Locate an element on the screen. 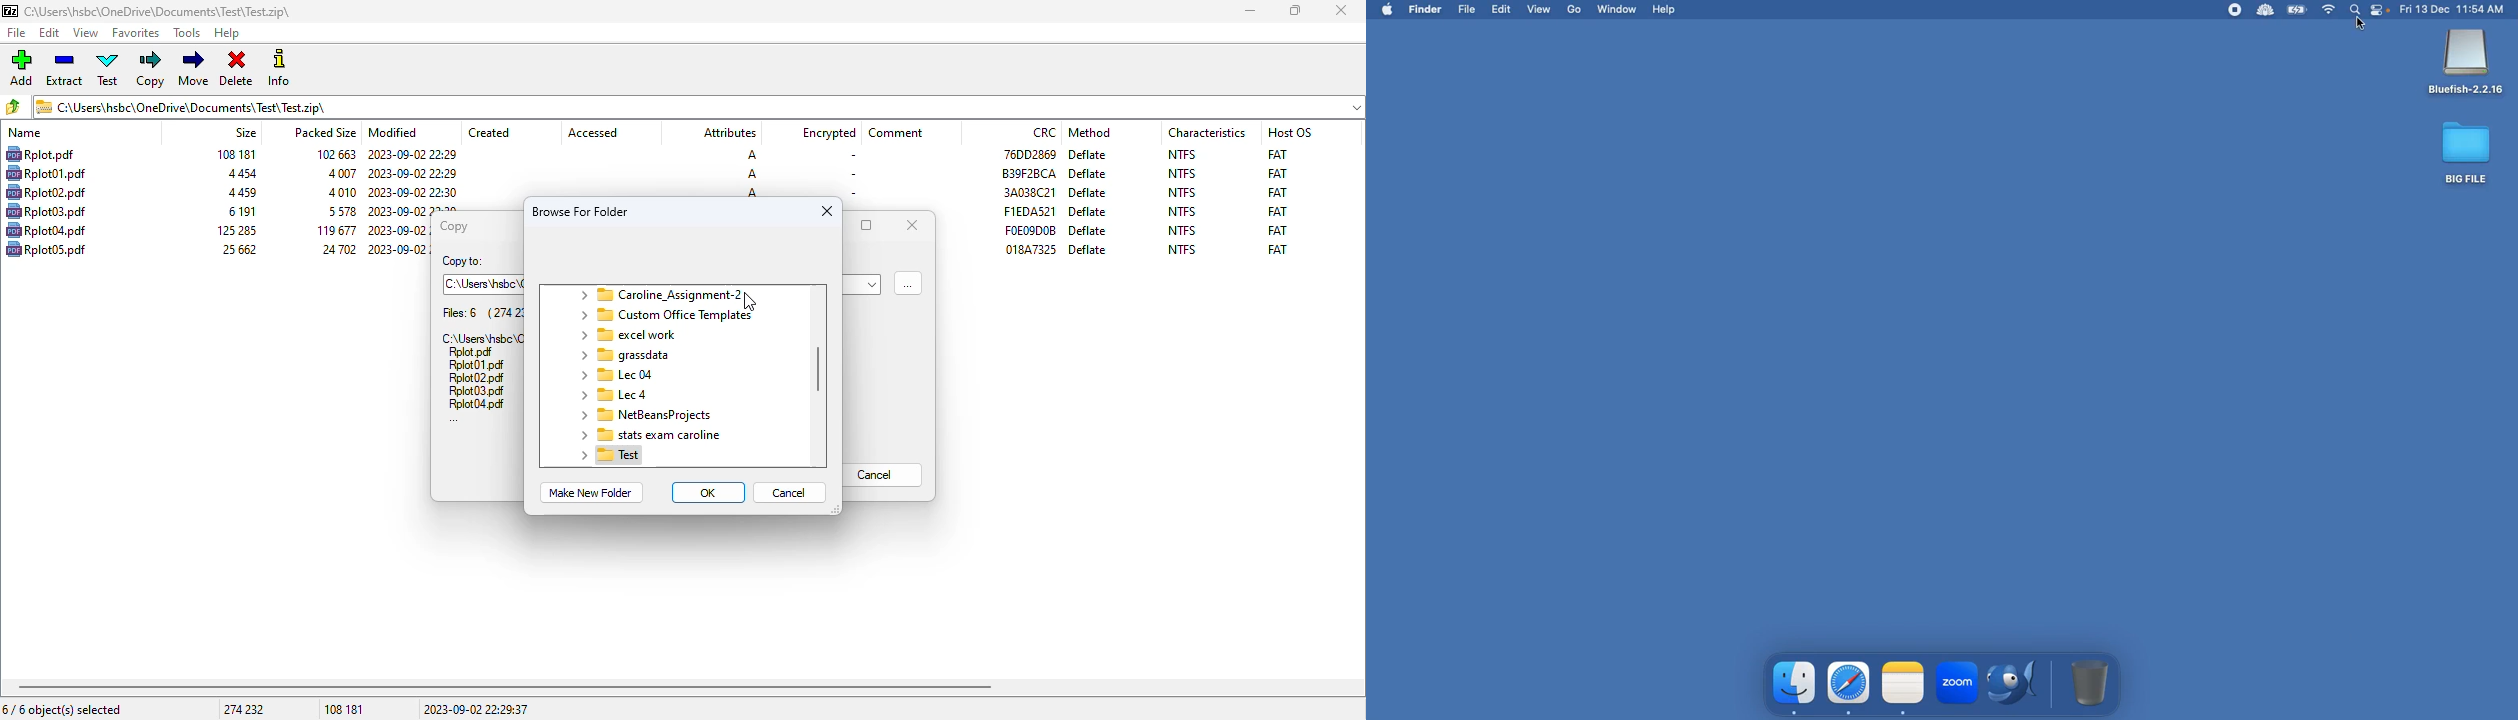  logo is located at coordinates (9, 11).